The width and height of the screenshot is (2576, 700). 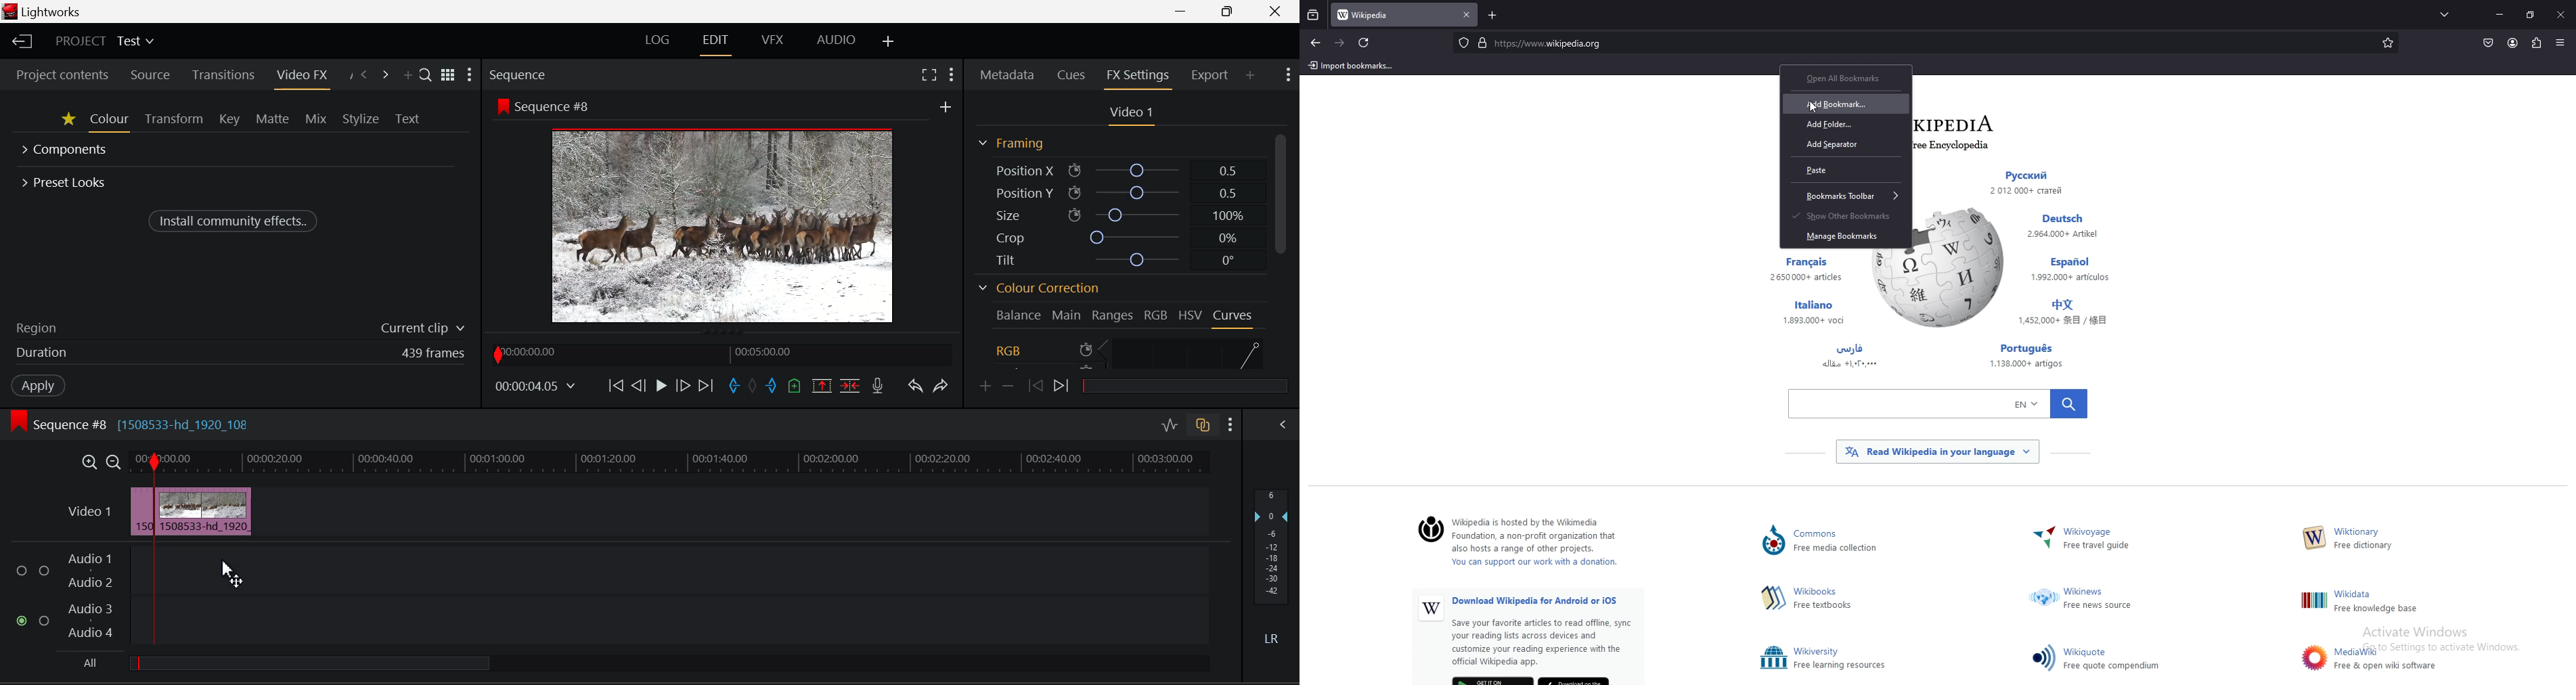 I want to click on Remove Marked Section, so click(x=823, y=385).